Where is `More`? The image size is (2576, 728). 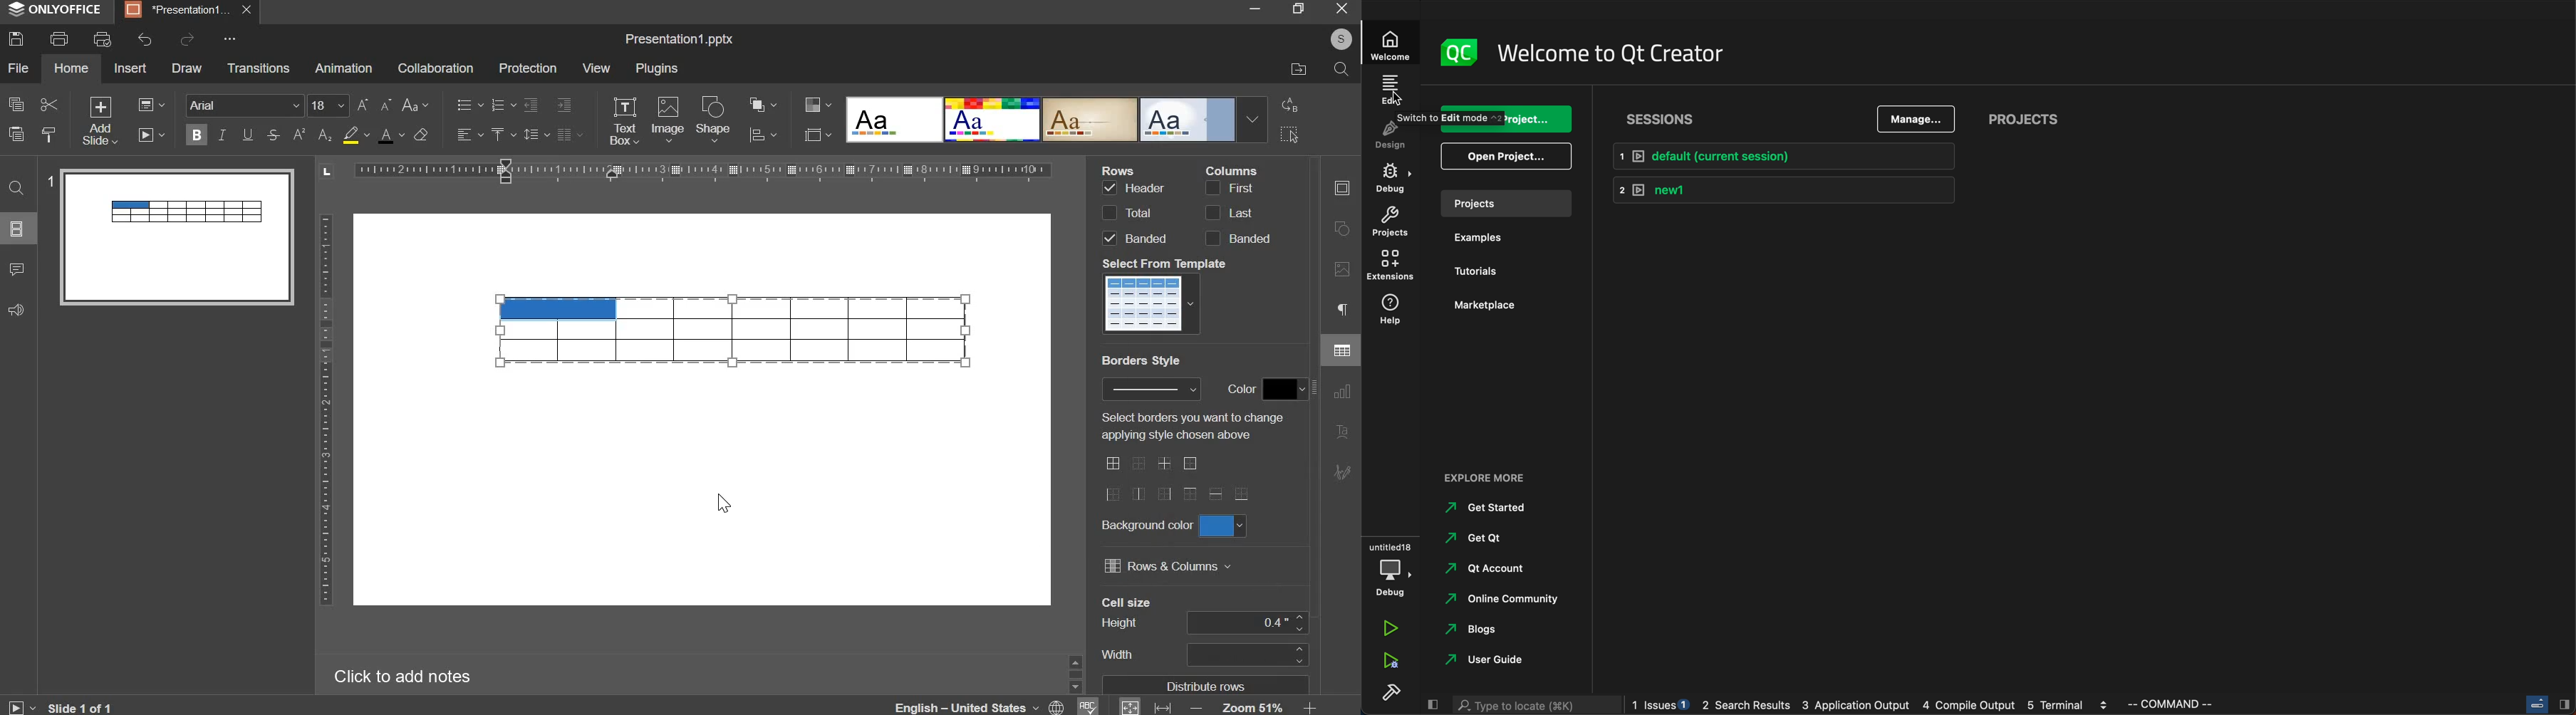
More is located at coordinates (228, 39).